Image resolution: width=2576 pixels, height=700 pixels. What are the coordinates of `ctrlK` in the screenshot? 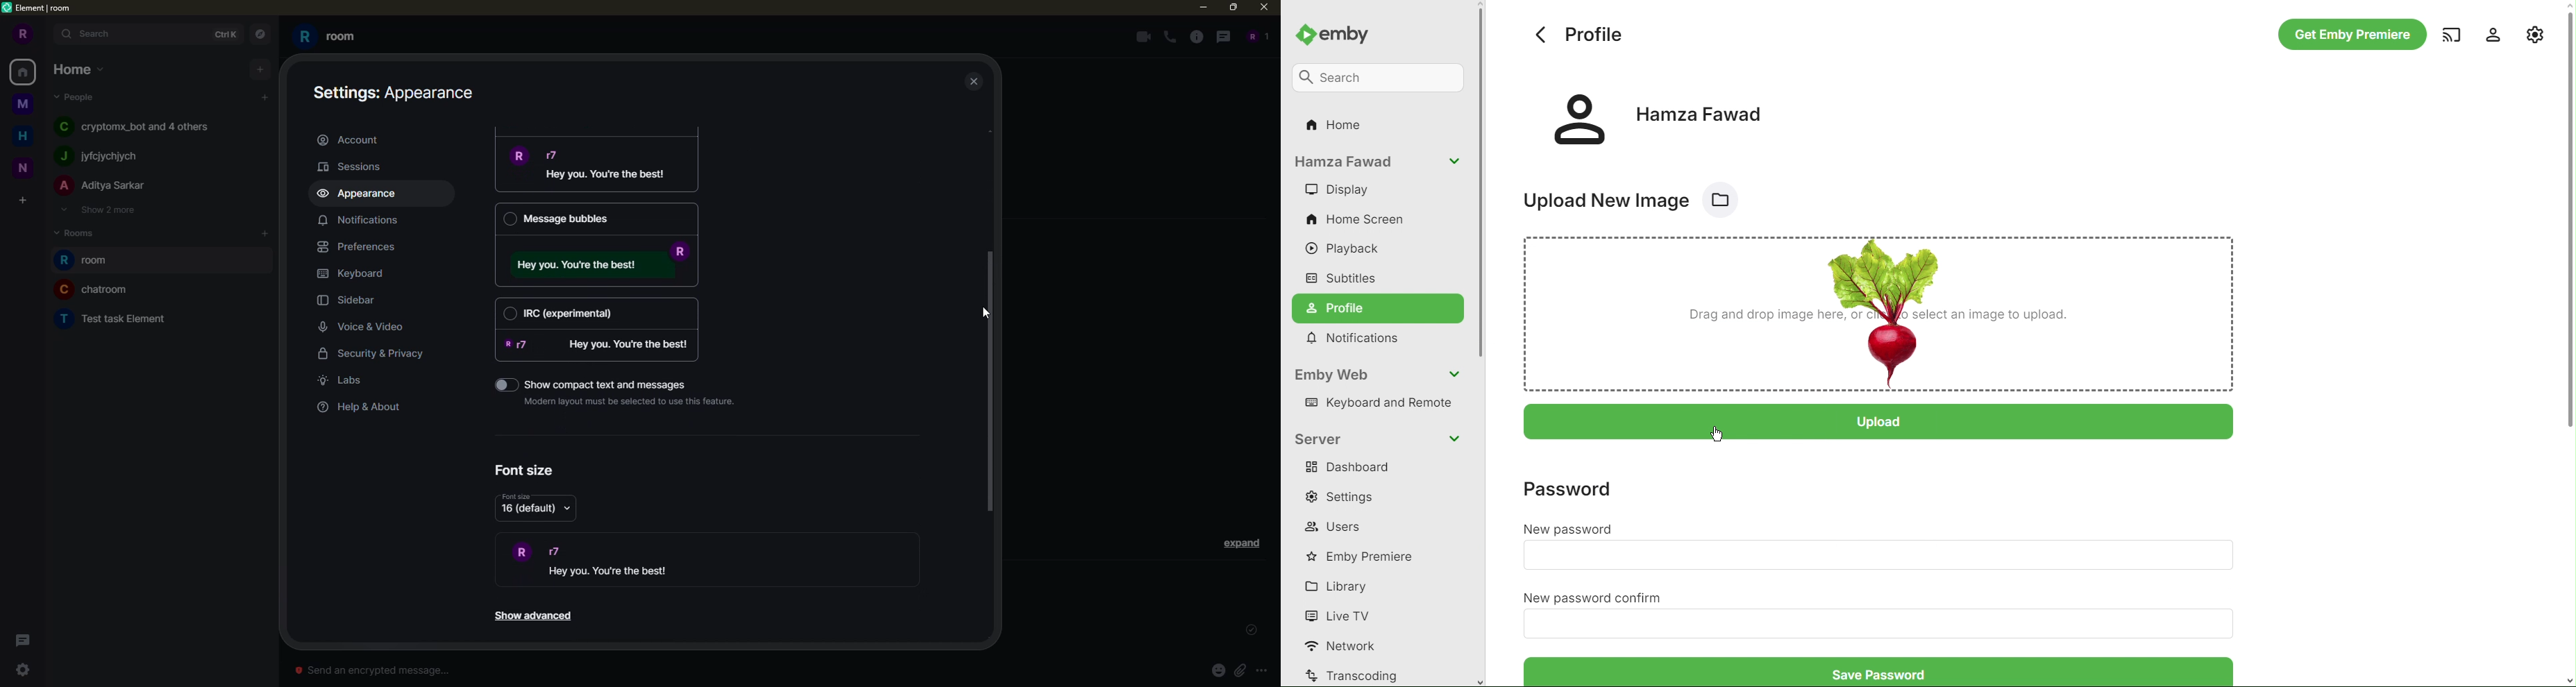 It's located at (223, 33).